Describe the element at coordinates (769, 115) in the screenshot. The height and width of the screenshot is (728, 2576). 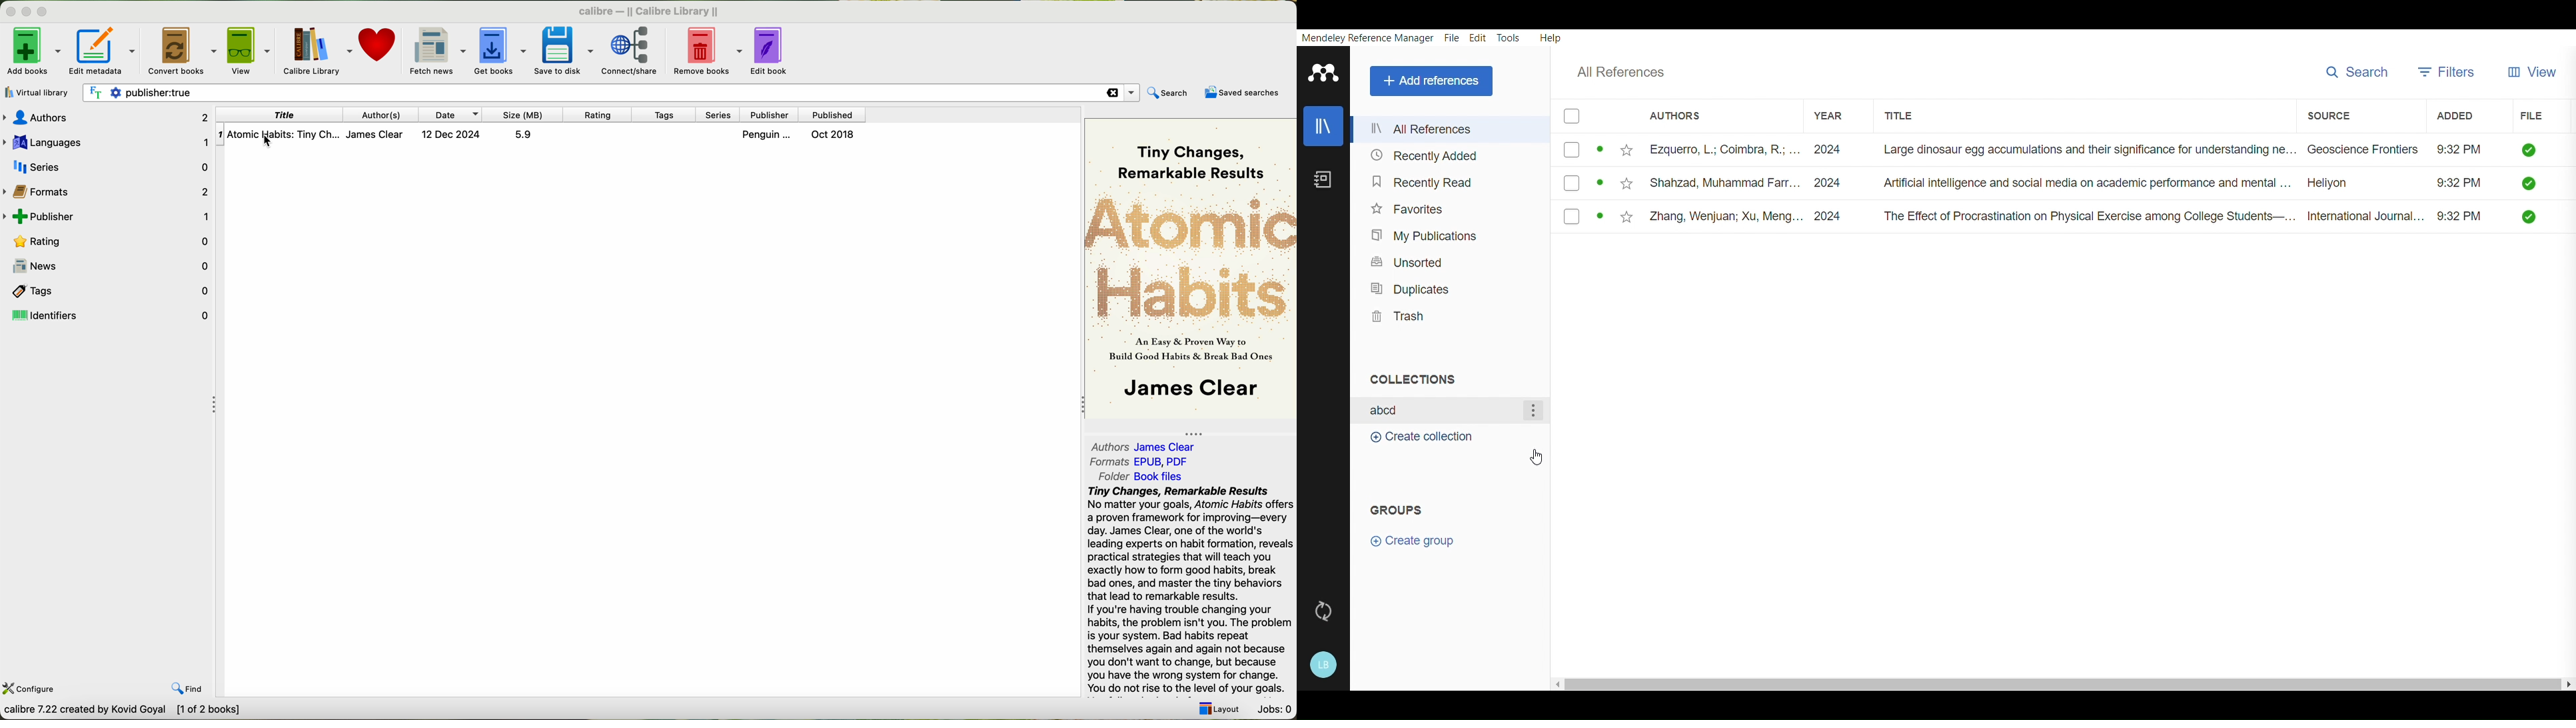
I see `publisher` at that location.